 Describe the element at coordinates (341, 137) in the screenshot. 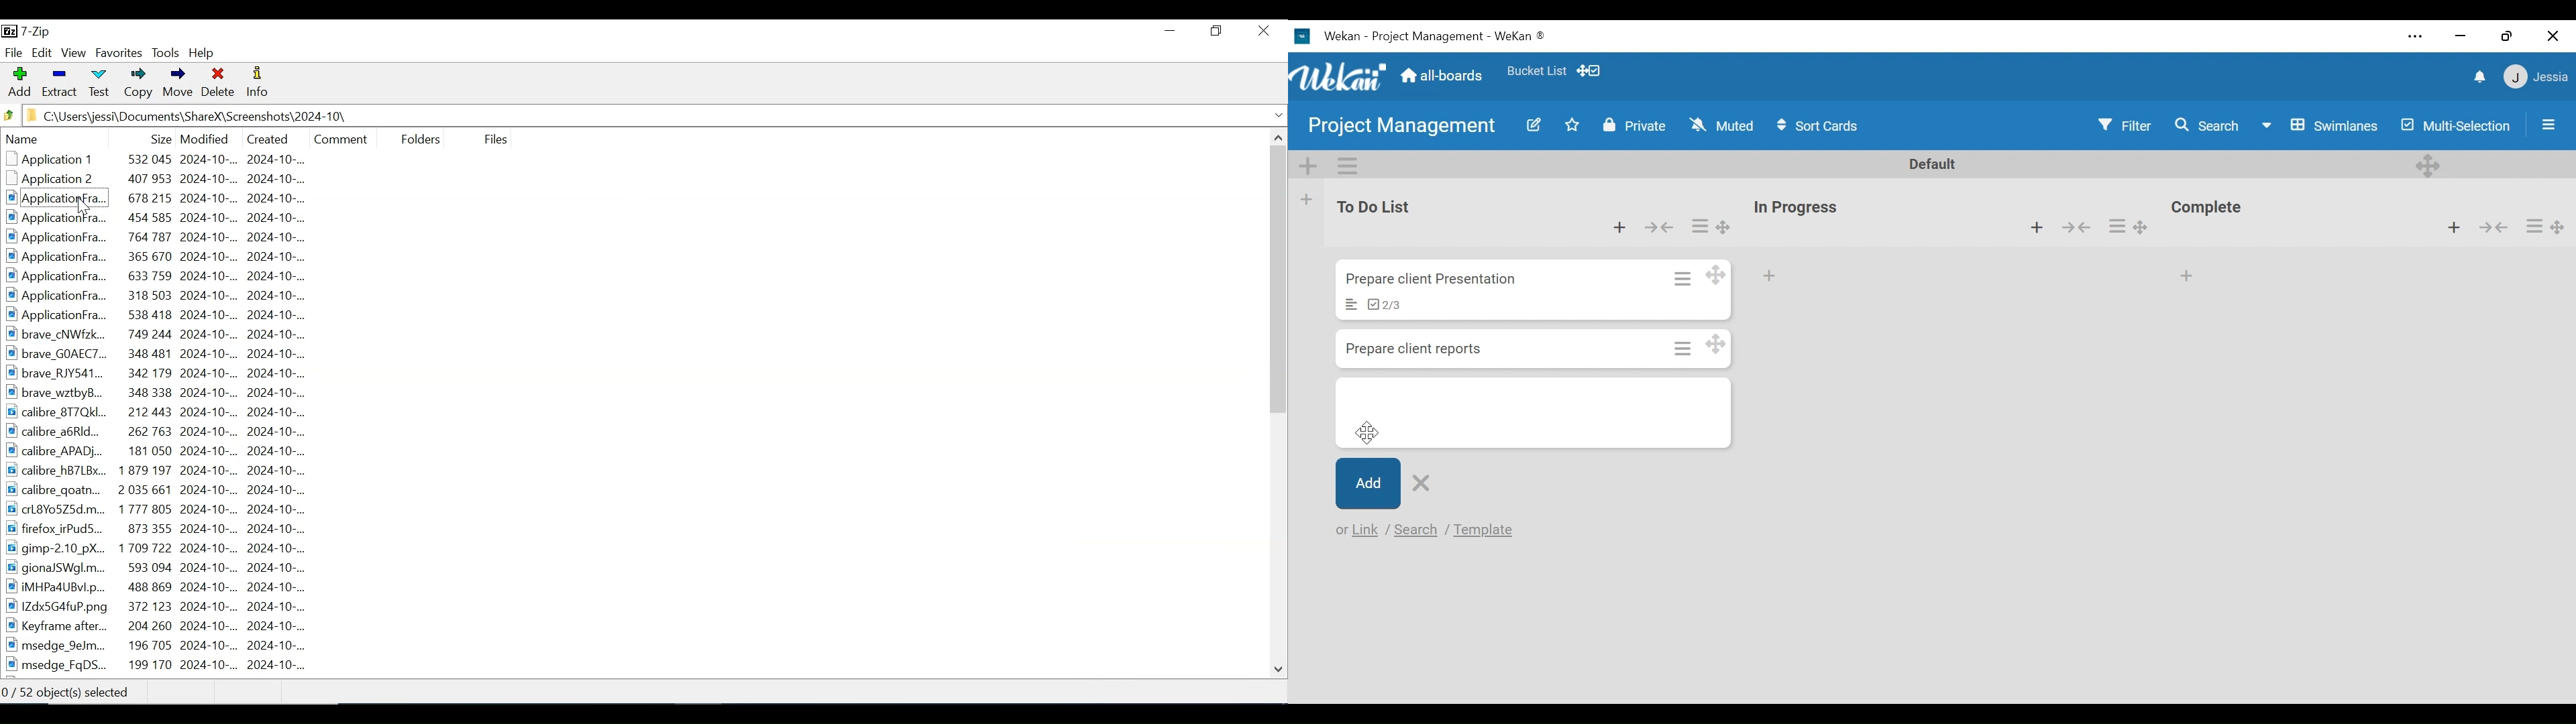

I see `Comment` at that location.